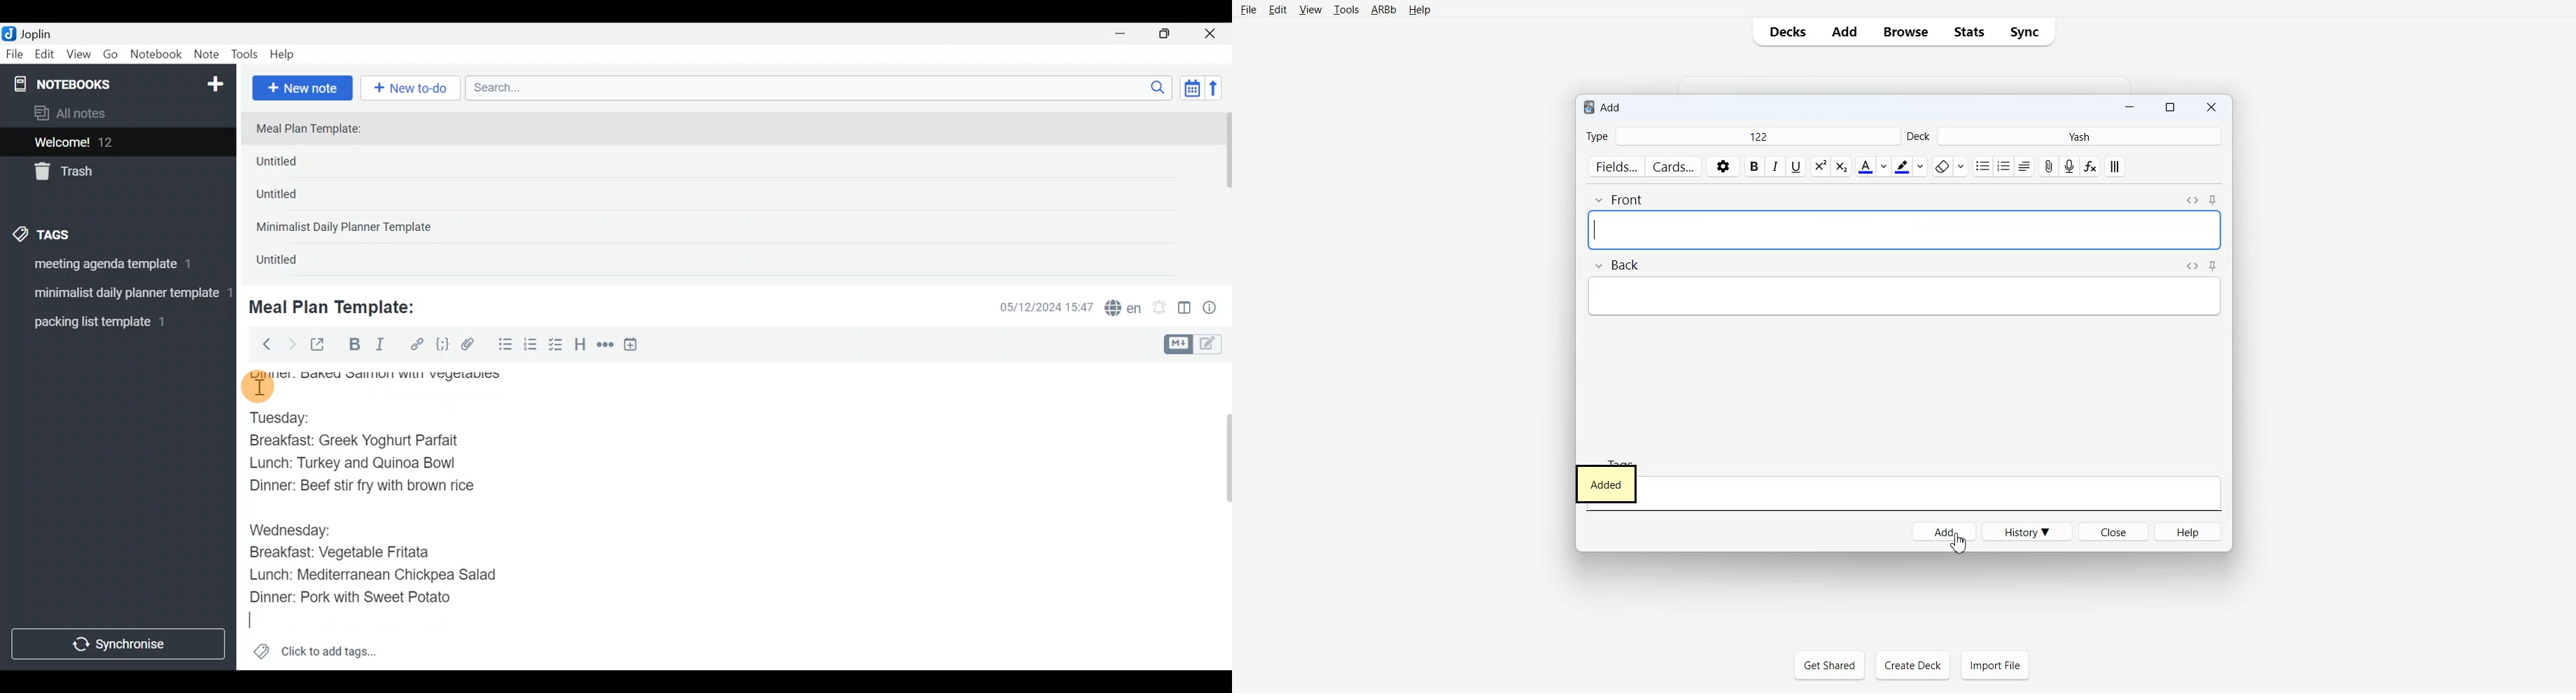 This screenshot has width=2576, height=700. I want to click on Welcome!, so click(116, 143).